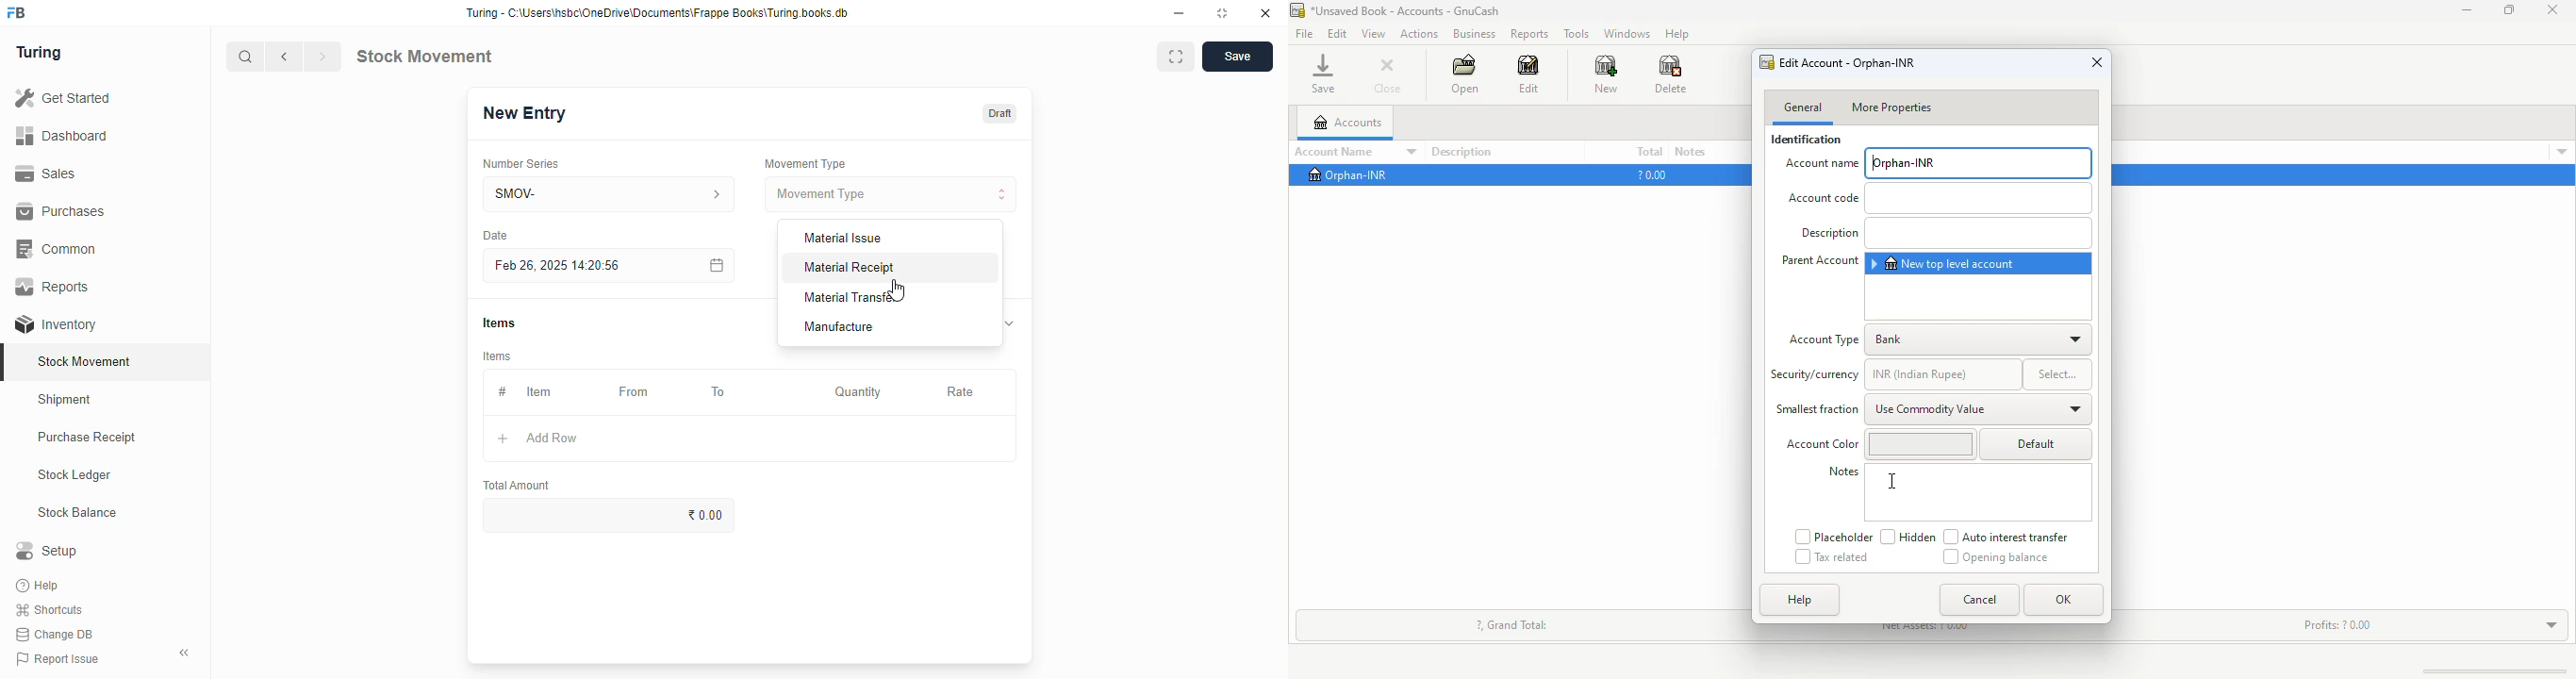 The width and height of the screenshot is (2576, 700). Describe the element at coordinates (804, 163) in the screenshot. I see `movement type` at that location.